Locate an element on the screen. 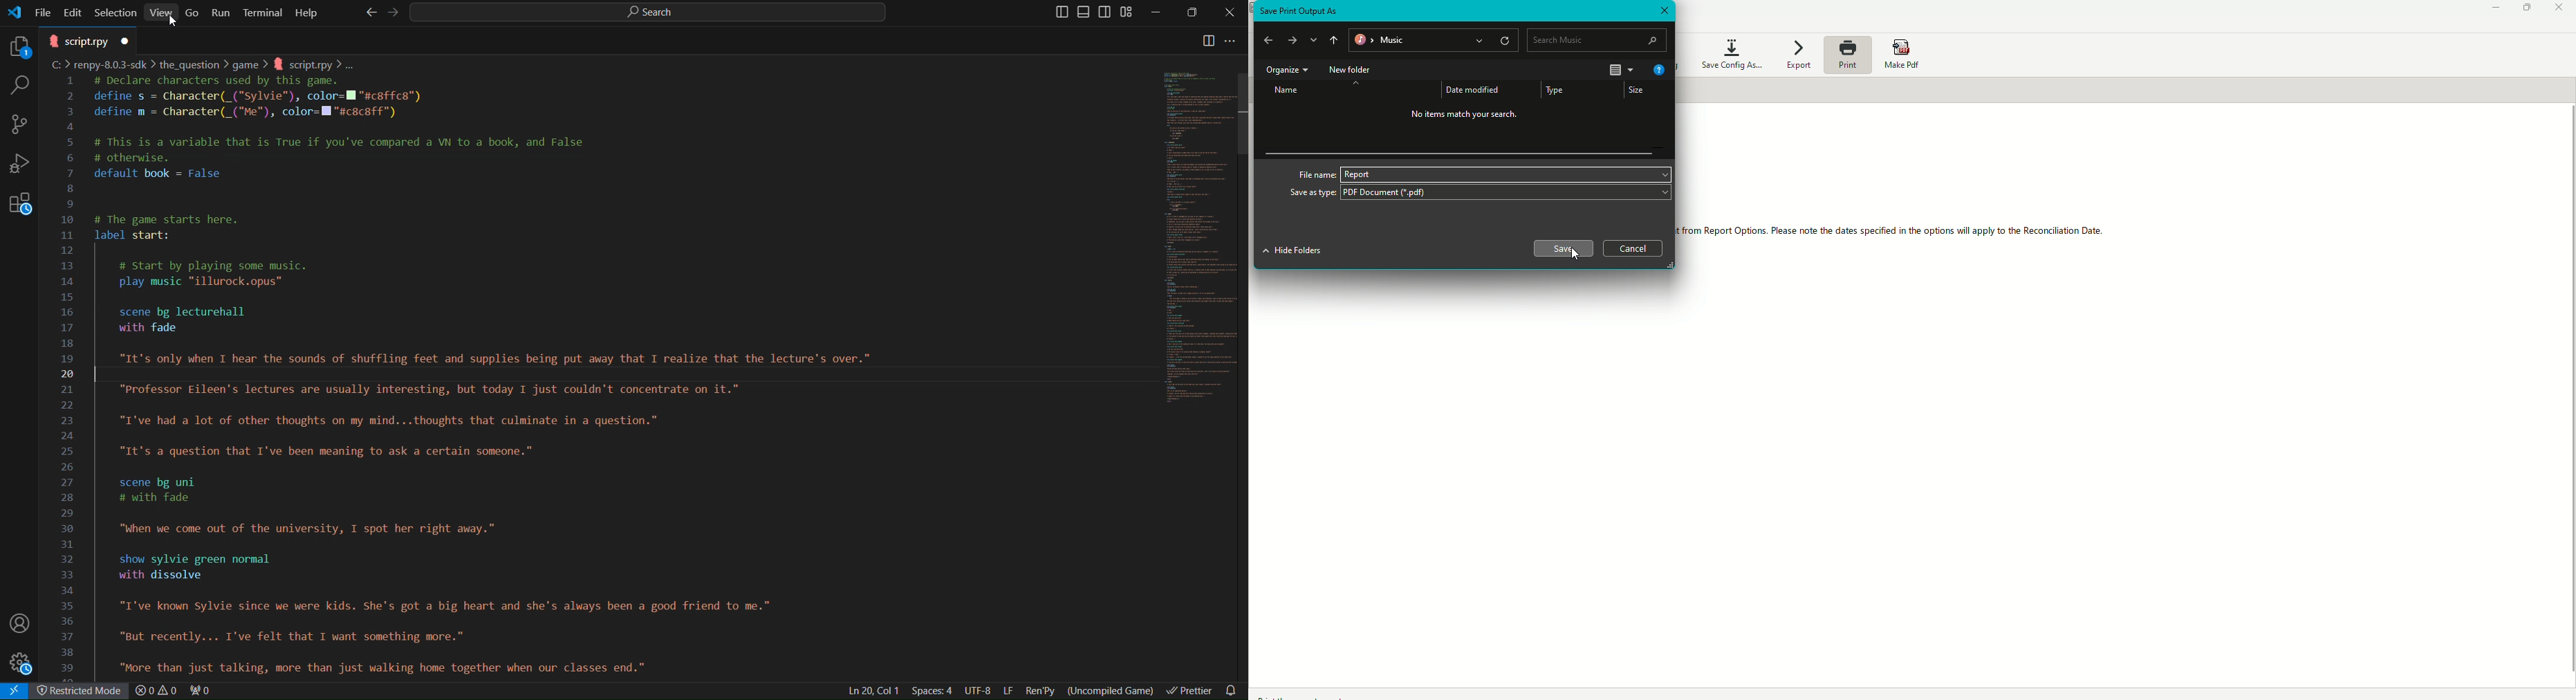  File name is located at coordinates (1314, 174).